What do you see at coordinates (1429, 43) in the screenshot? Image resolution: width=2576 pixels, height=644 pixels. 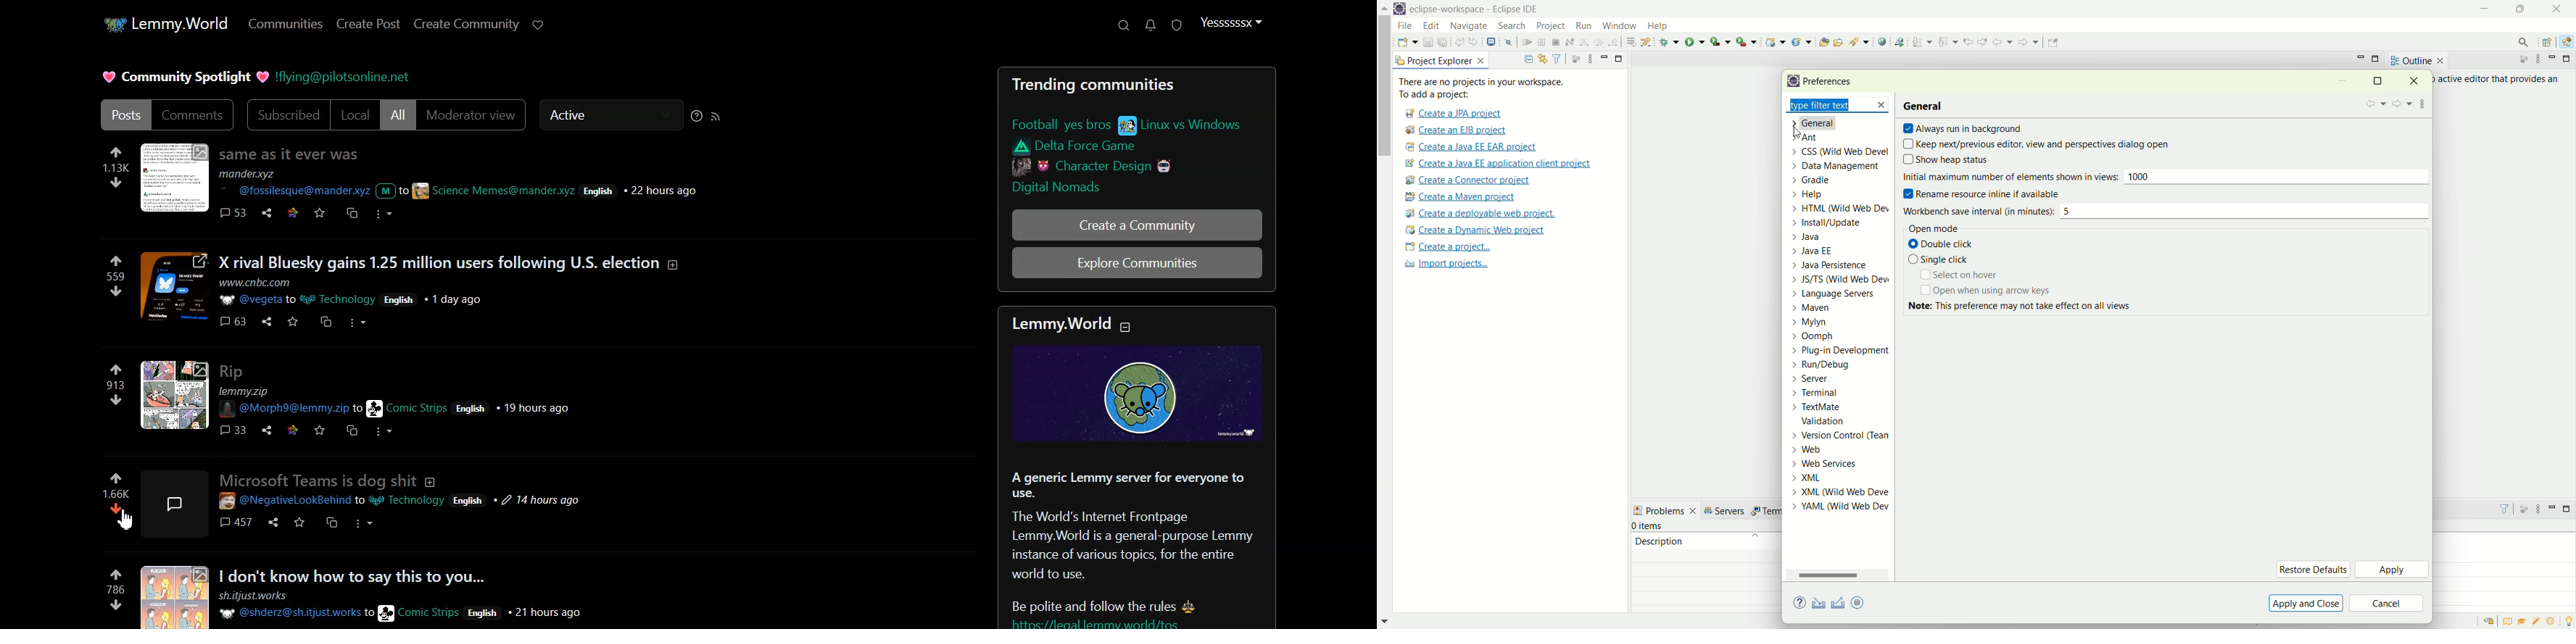 I see `save` at bounding box center [1429, 43].